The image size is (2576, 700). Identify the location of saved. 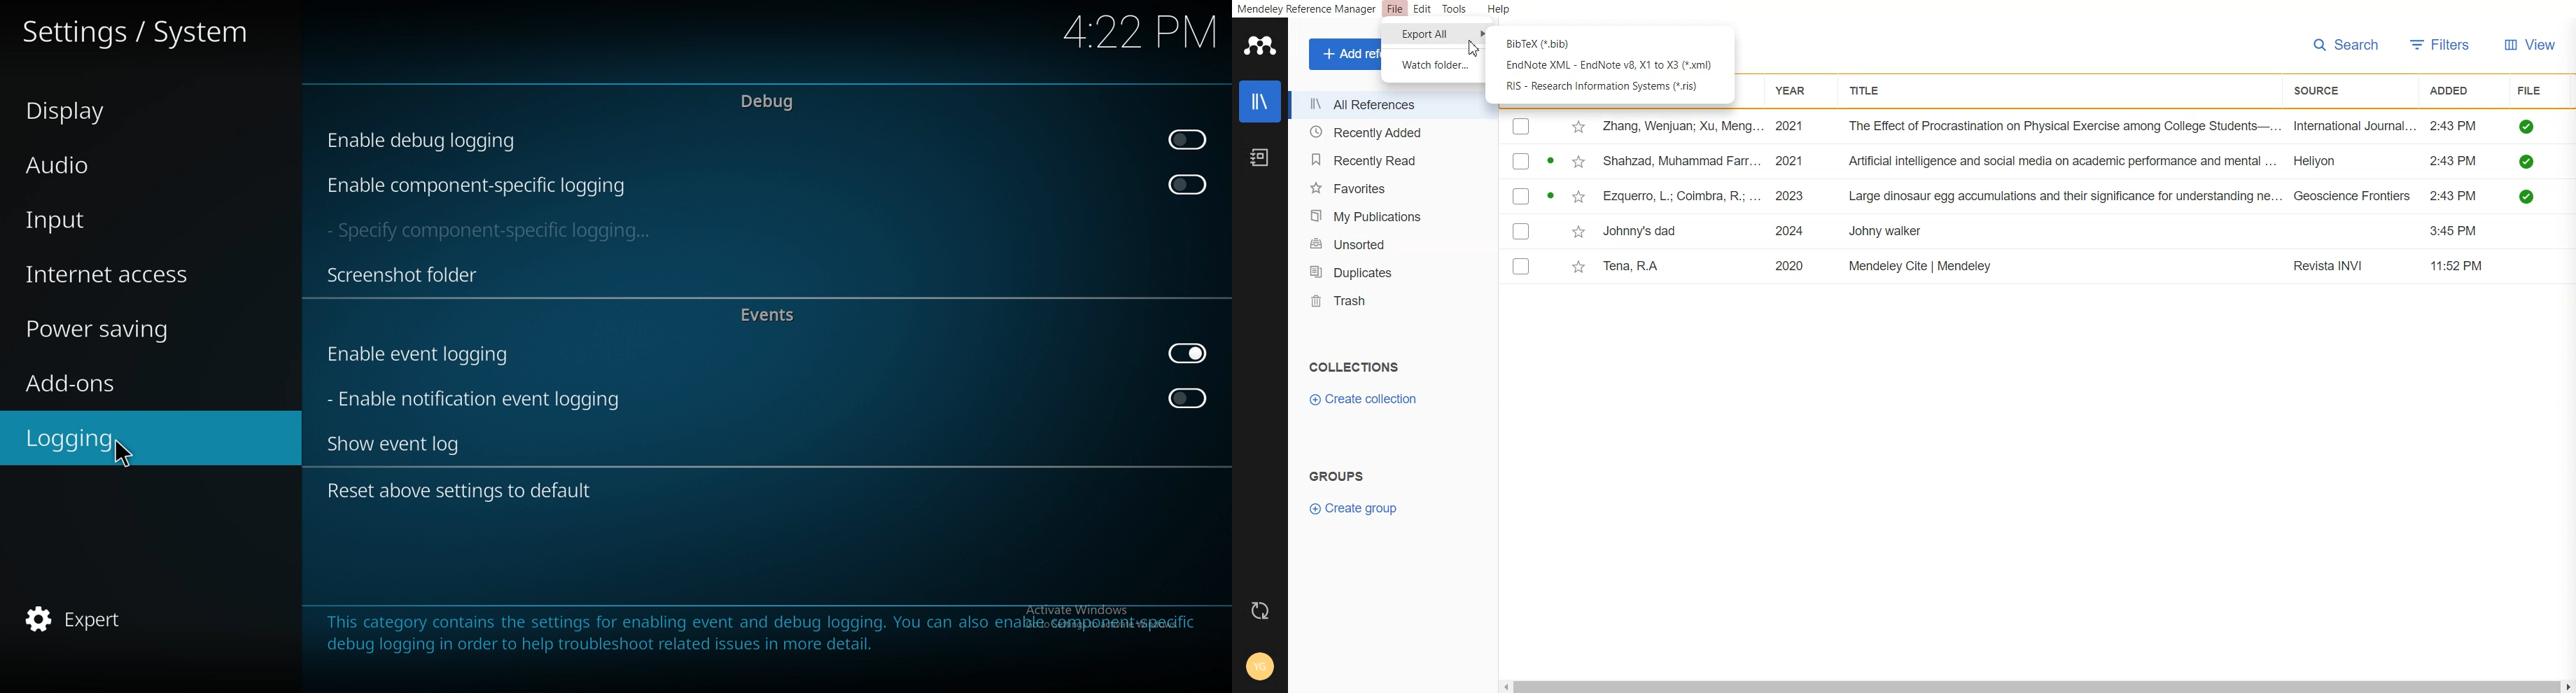
(2528, 196).